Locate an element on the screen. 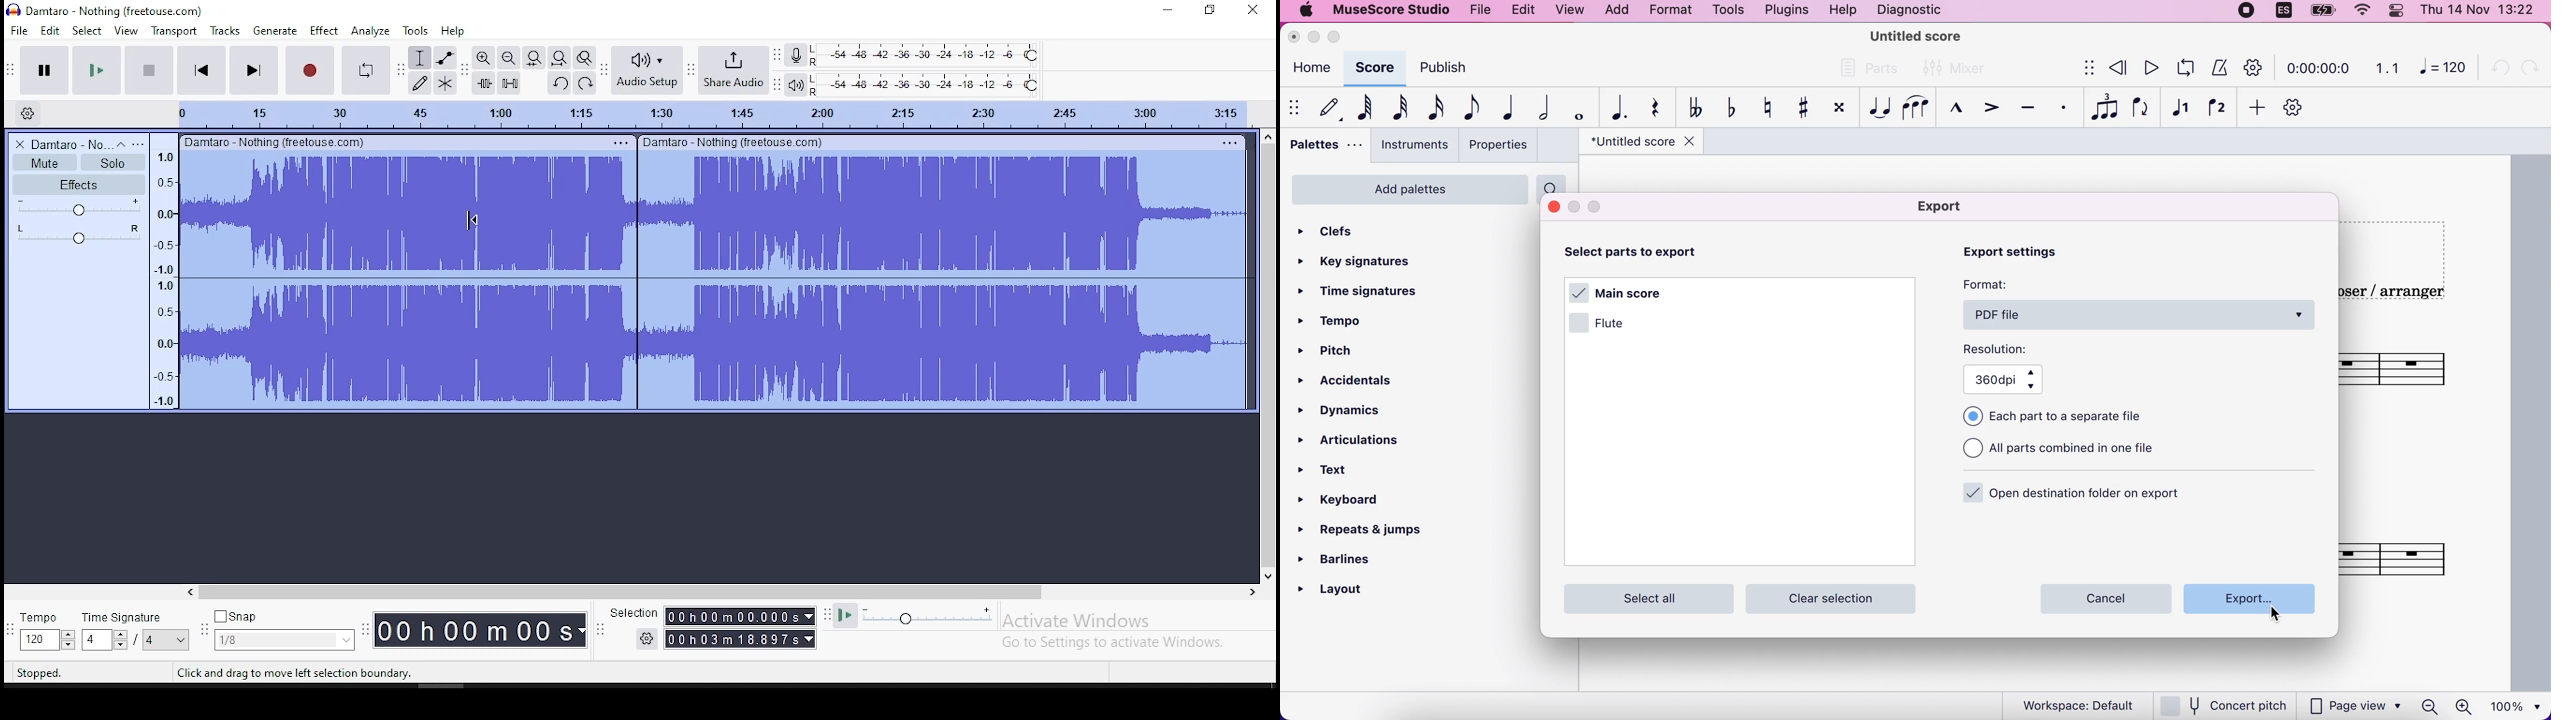 Image resolution: width=2576 pixels, height=728 pixels. language is located at coordinates (2280, 11).